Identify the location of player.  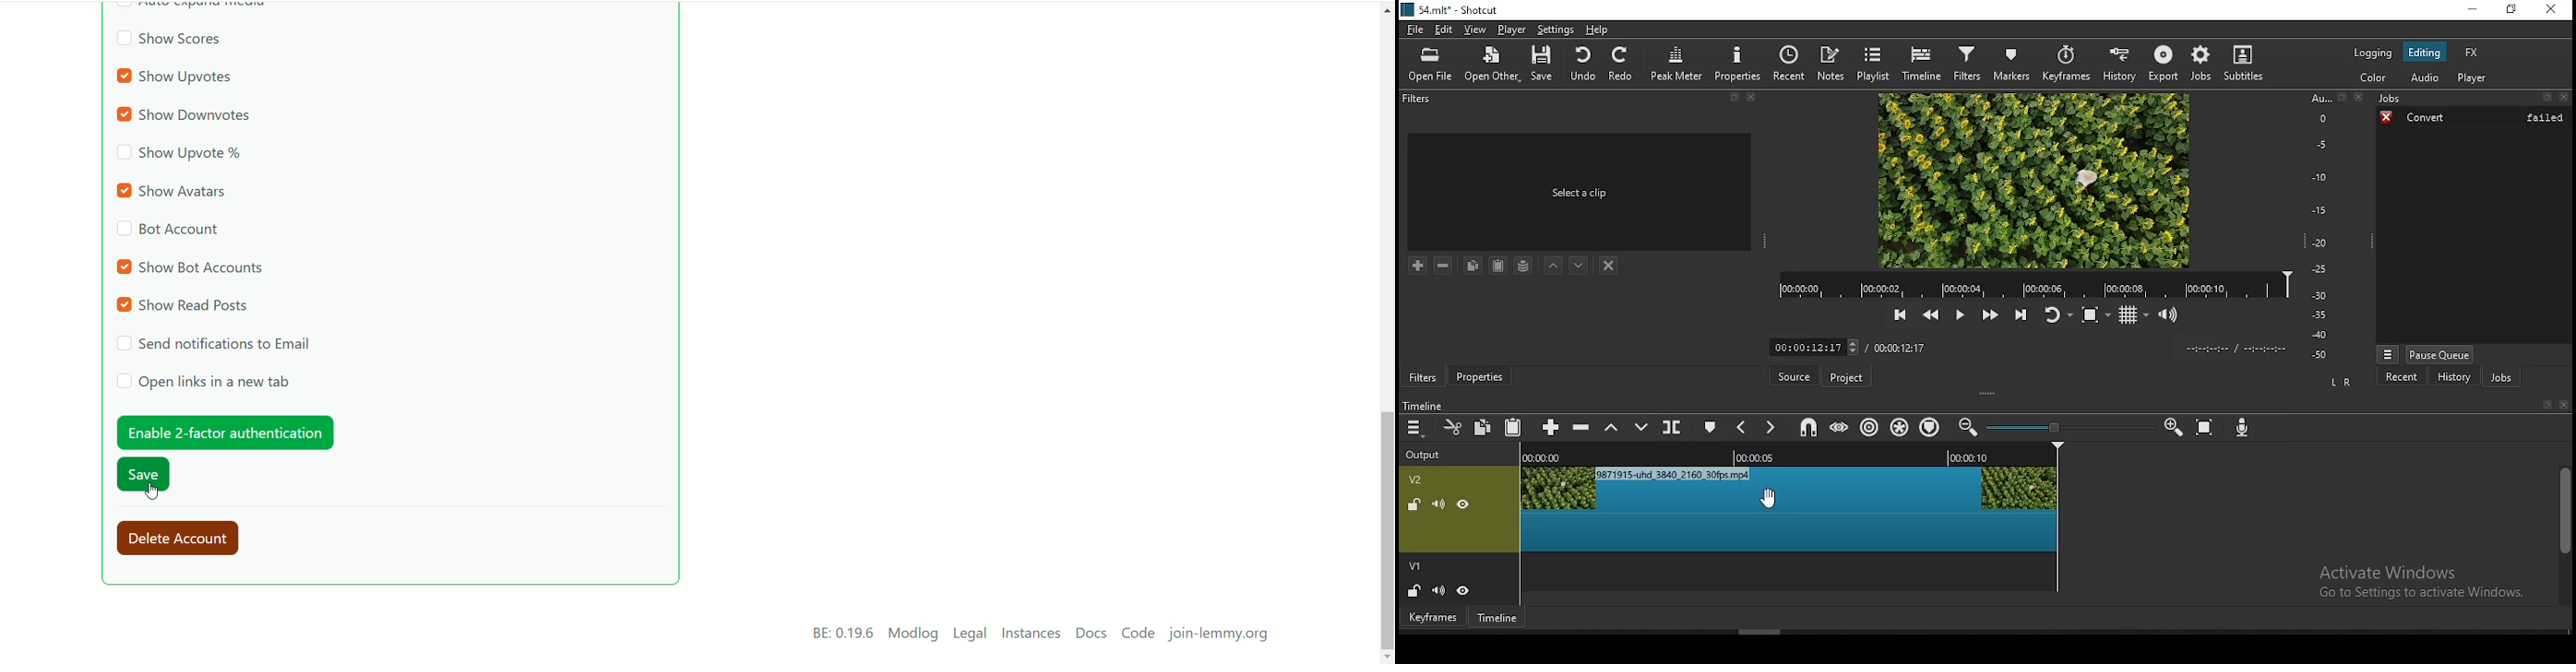
(1512, 31).